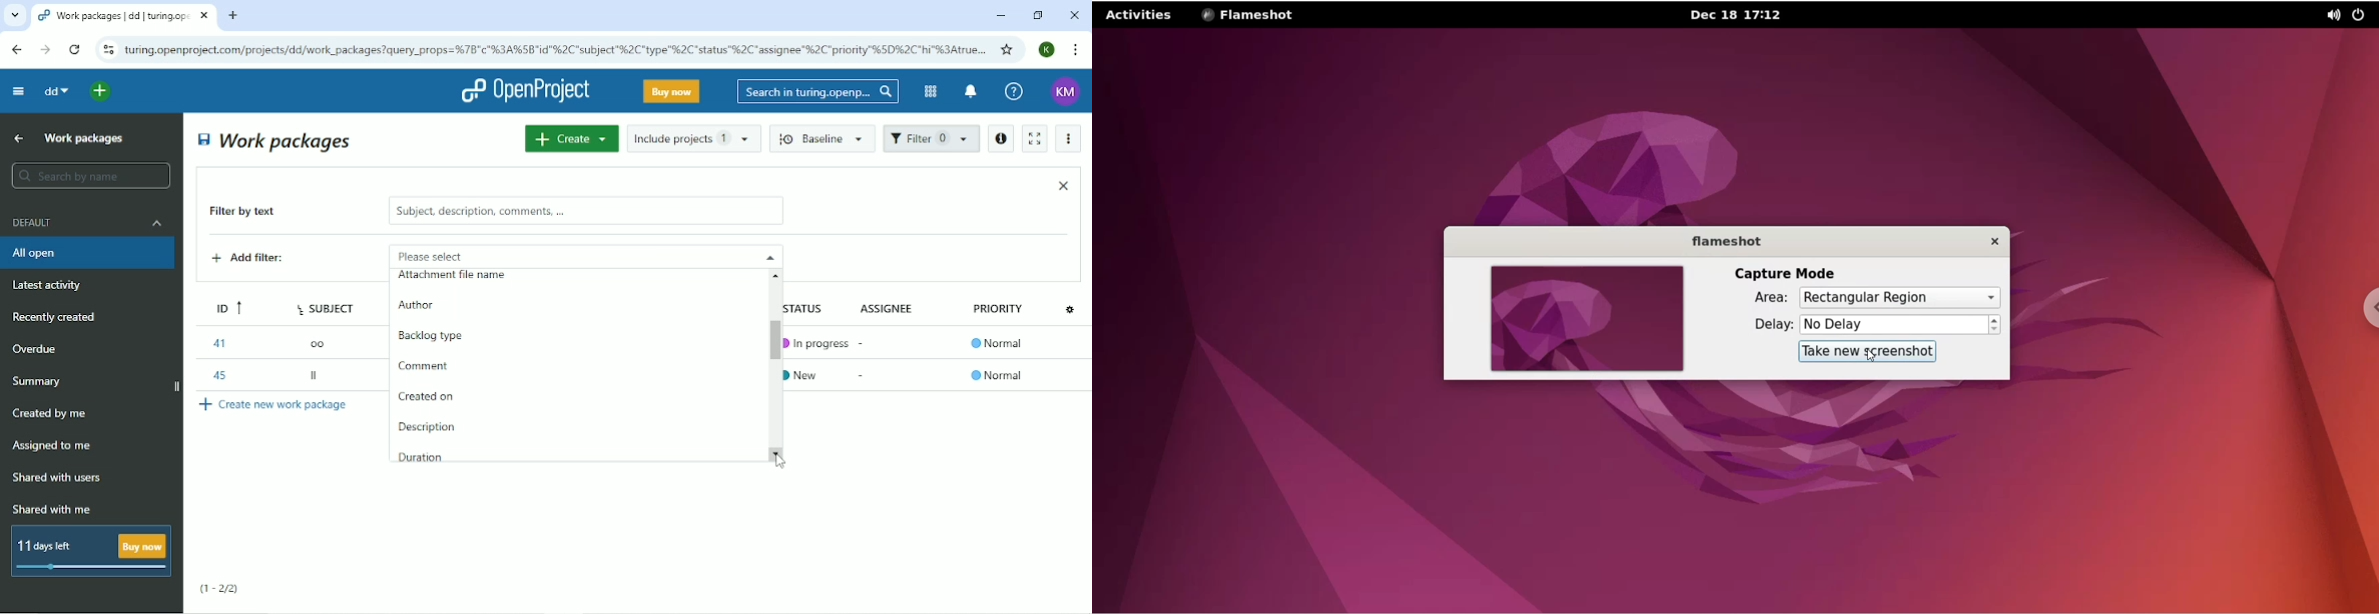 This screenshot has width=2380, height=616. What do you see at coordinates (101, 91) in the screenshot?
I see `Open quick add menu` at bounding box center [101, 91].